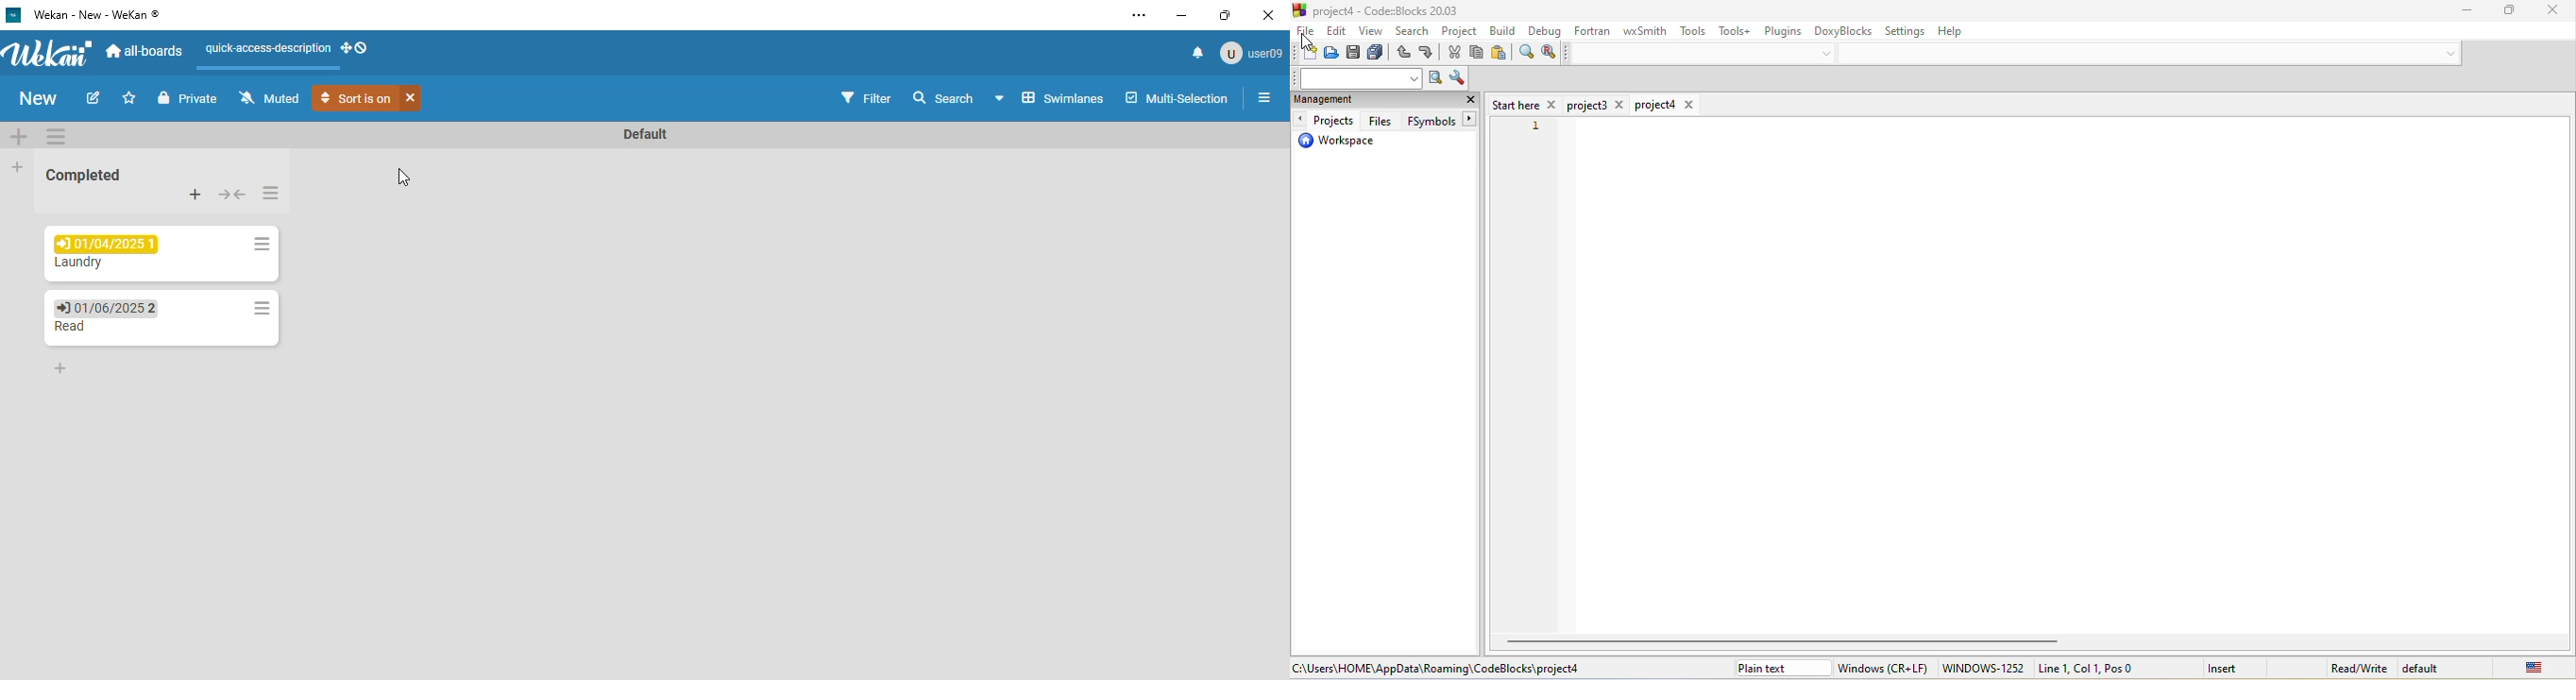 The height and width of the screenshot is (700, 2576). I want to click on multi-selection, so click(1177, 97).